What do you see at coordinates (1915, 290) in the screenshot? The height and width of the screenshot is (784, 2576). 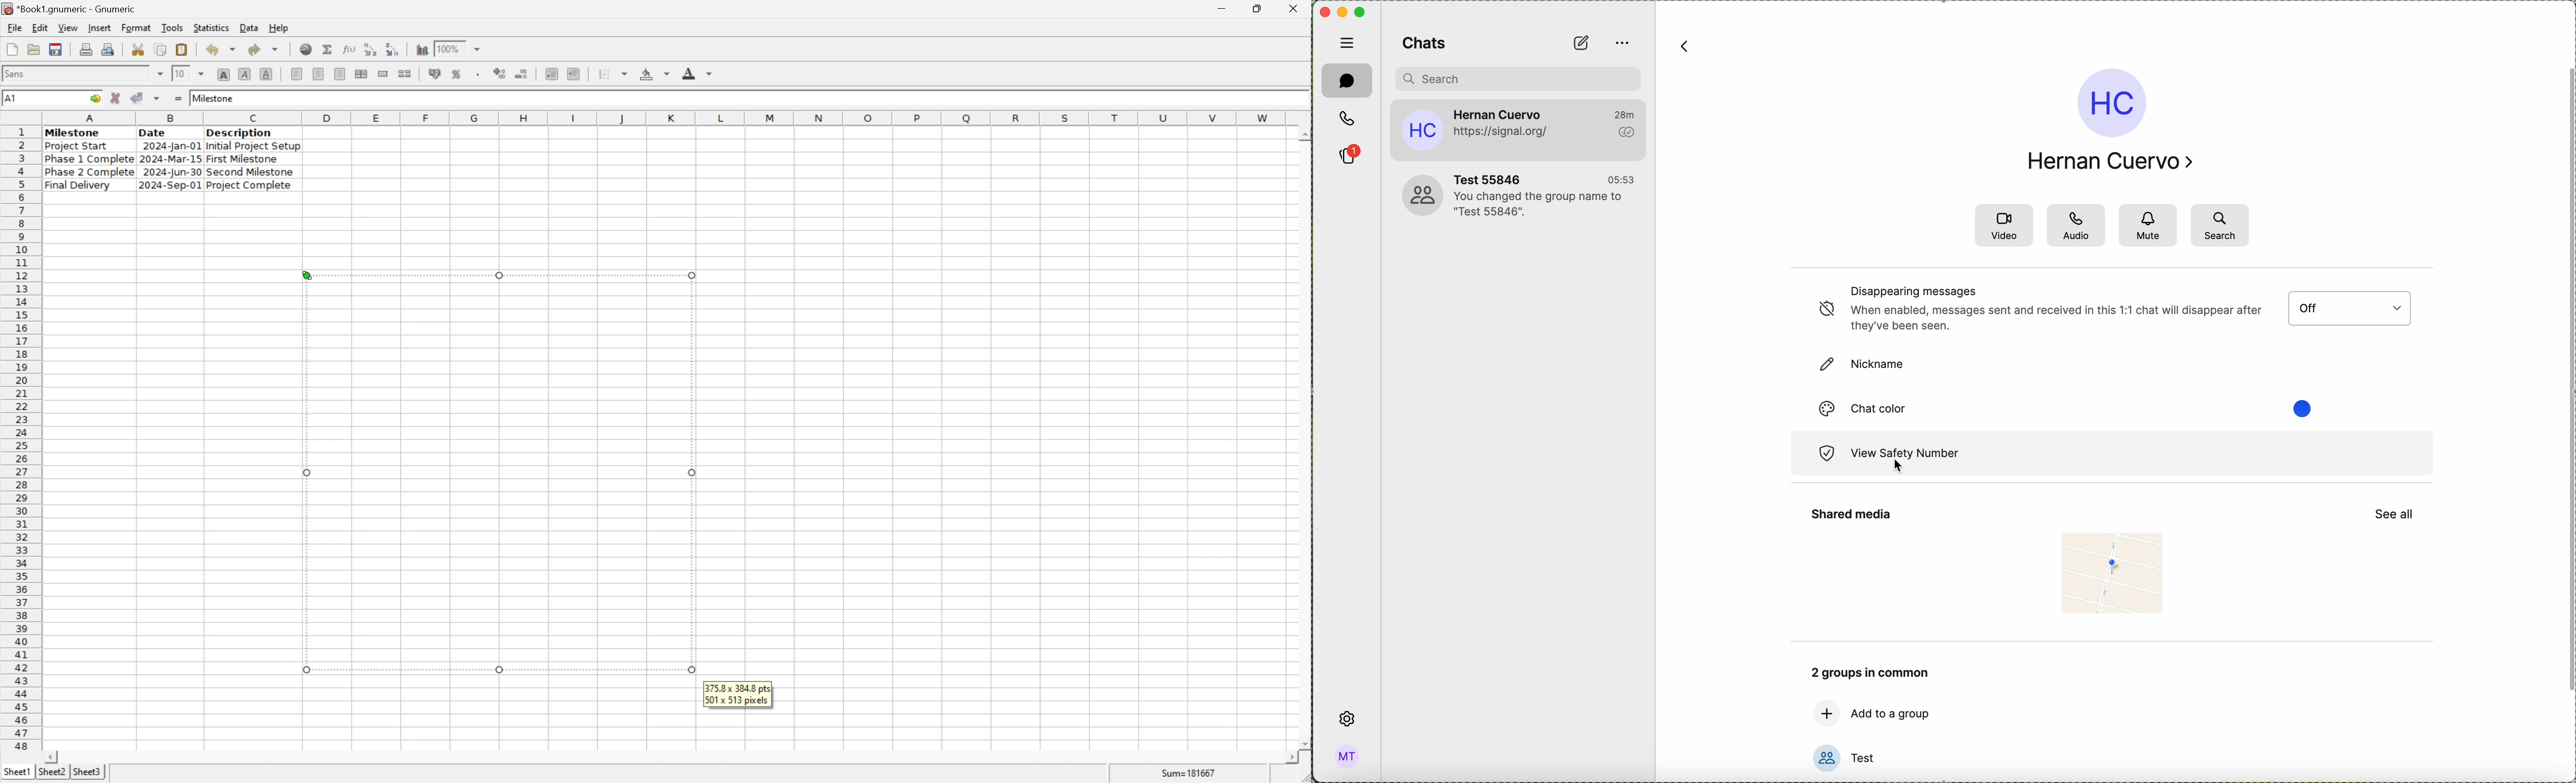 I see `Disappearing messages` at bounding box center [1915, 290].